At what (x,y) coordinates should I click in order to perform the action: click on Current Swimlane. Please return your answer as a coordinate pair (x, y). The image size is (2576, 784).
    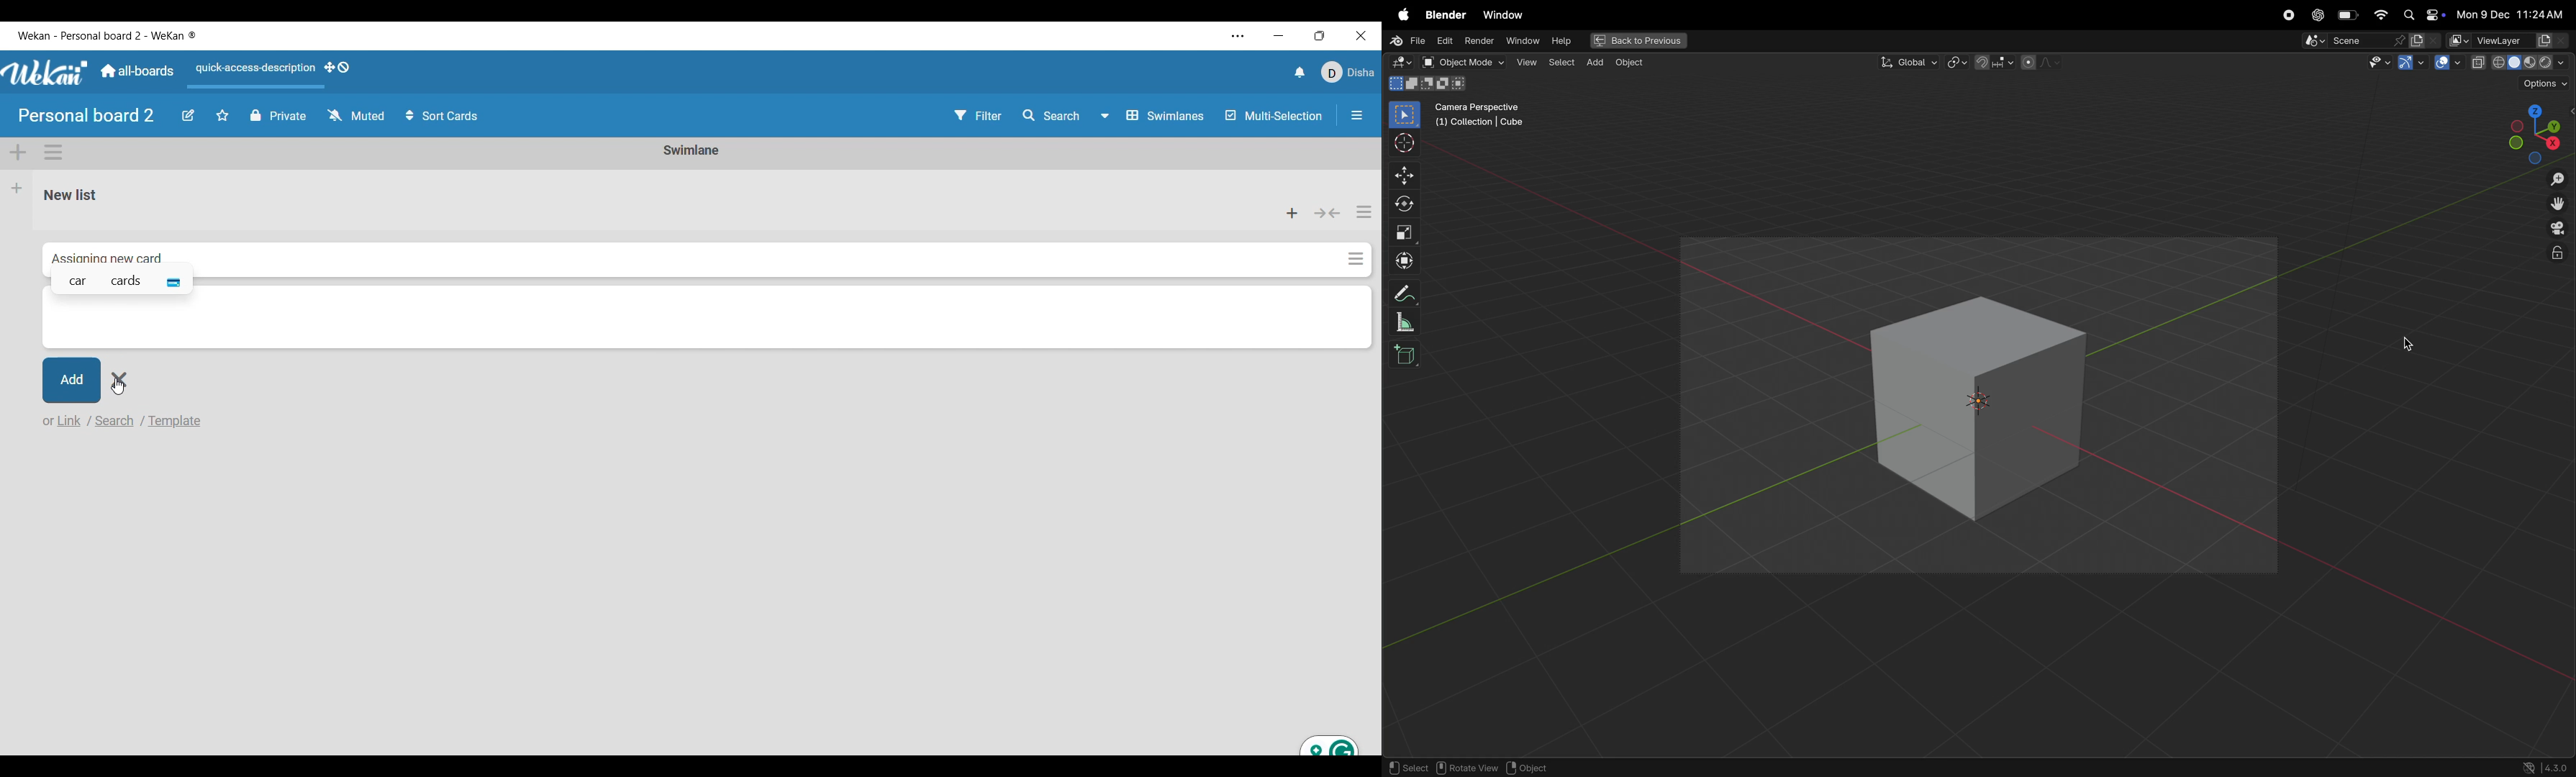
    Looking at the image, I should click on (691, 150).